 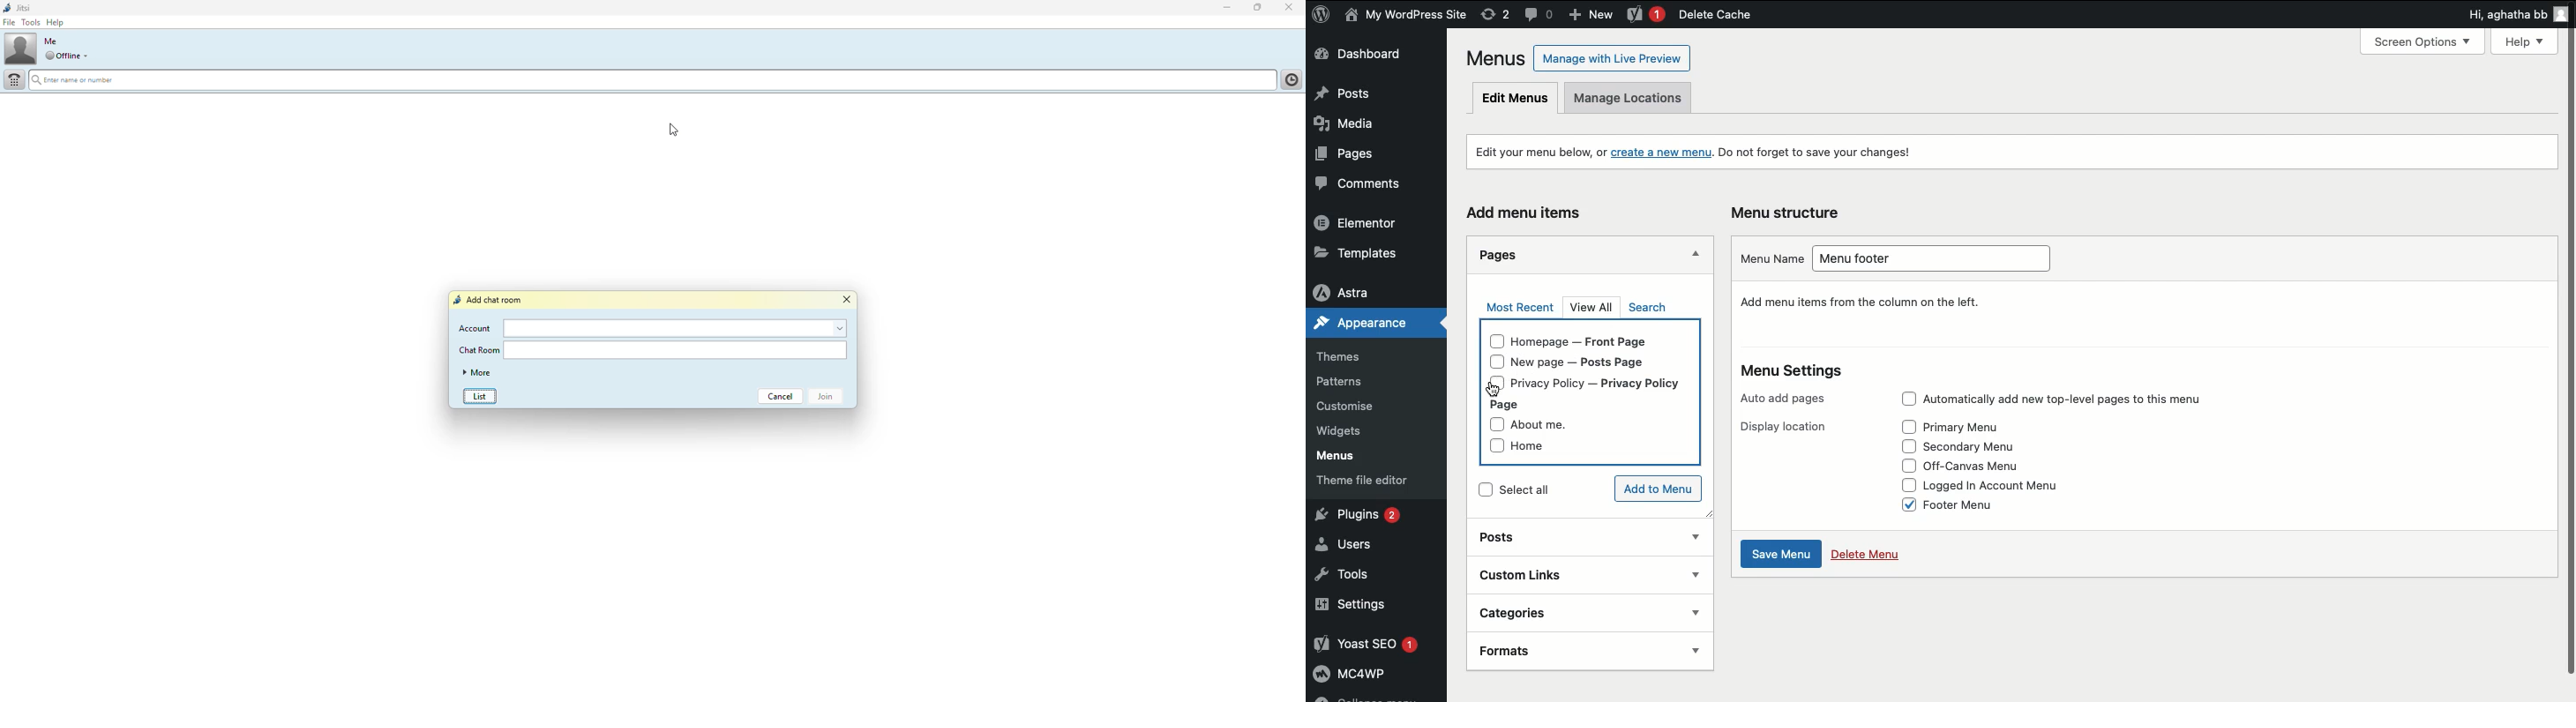 I want to click on account, so click(x=476, y=329).